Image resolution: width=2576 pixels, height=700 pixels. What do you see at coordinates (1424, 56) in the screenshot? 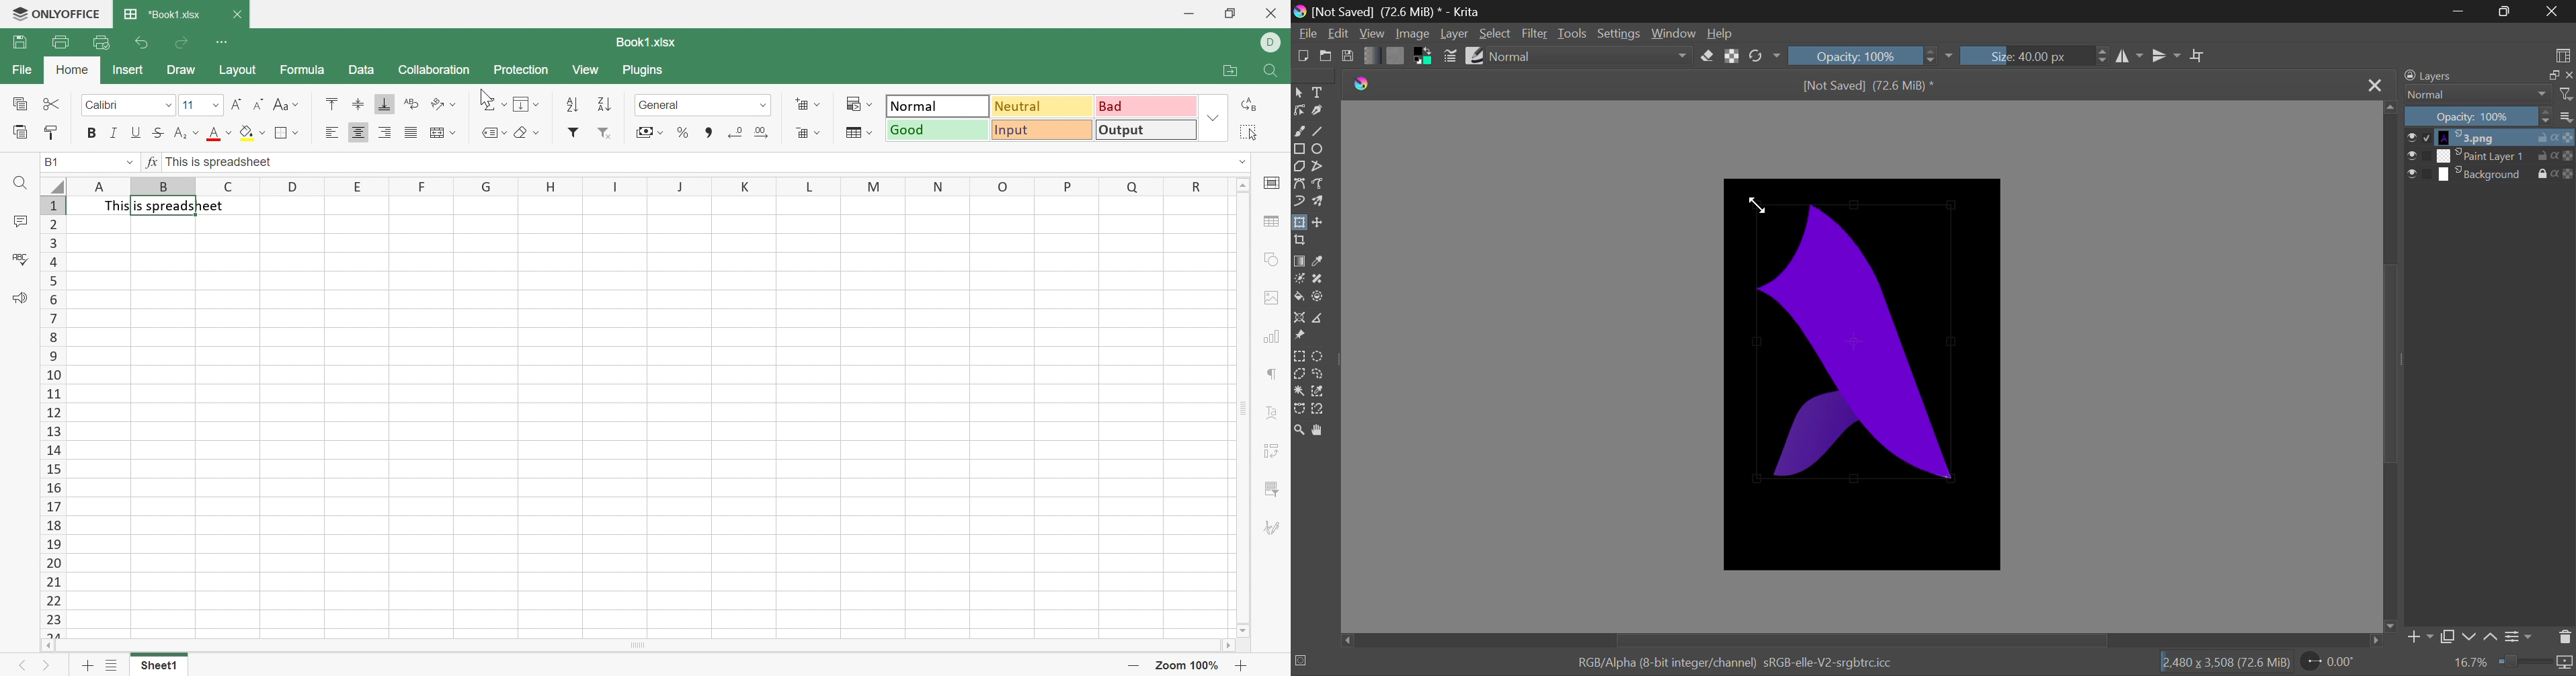
I see `Colors in use` at bounding box center [1424, 56].